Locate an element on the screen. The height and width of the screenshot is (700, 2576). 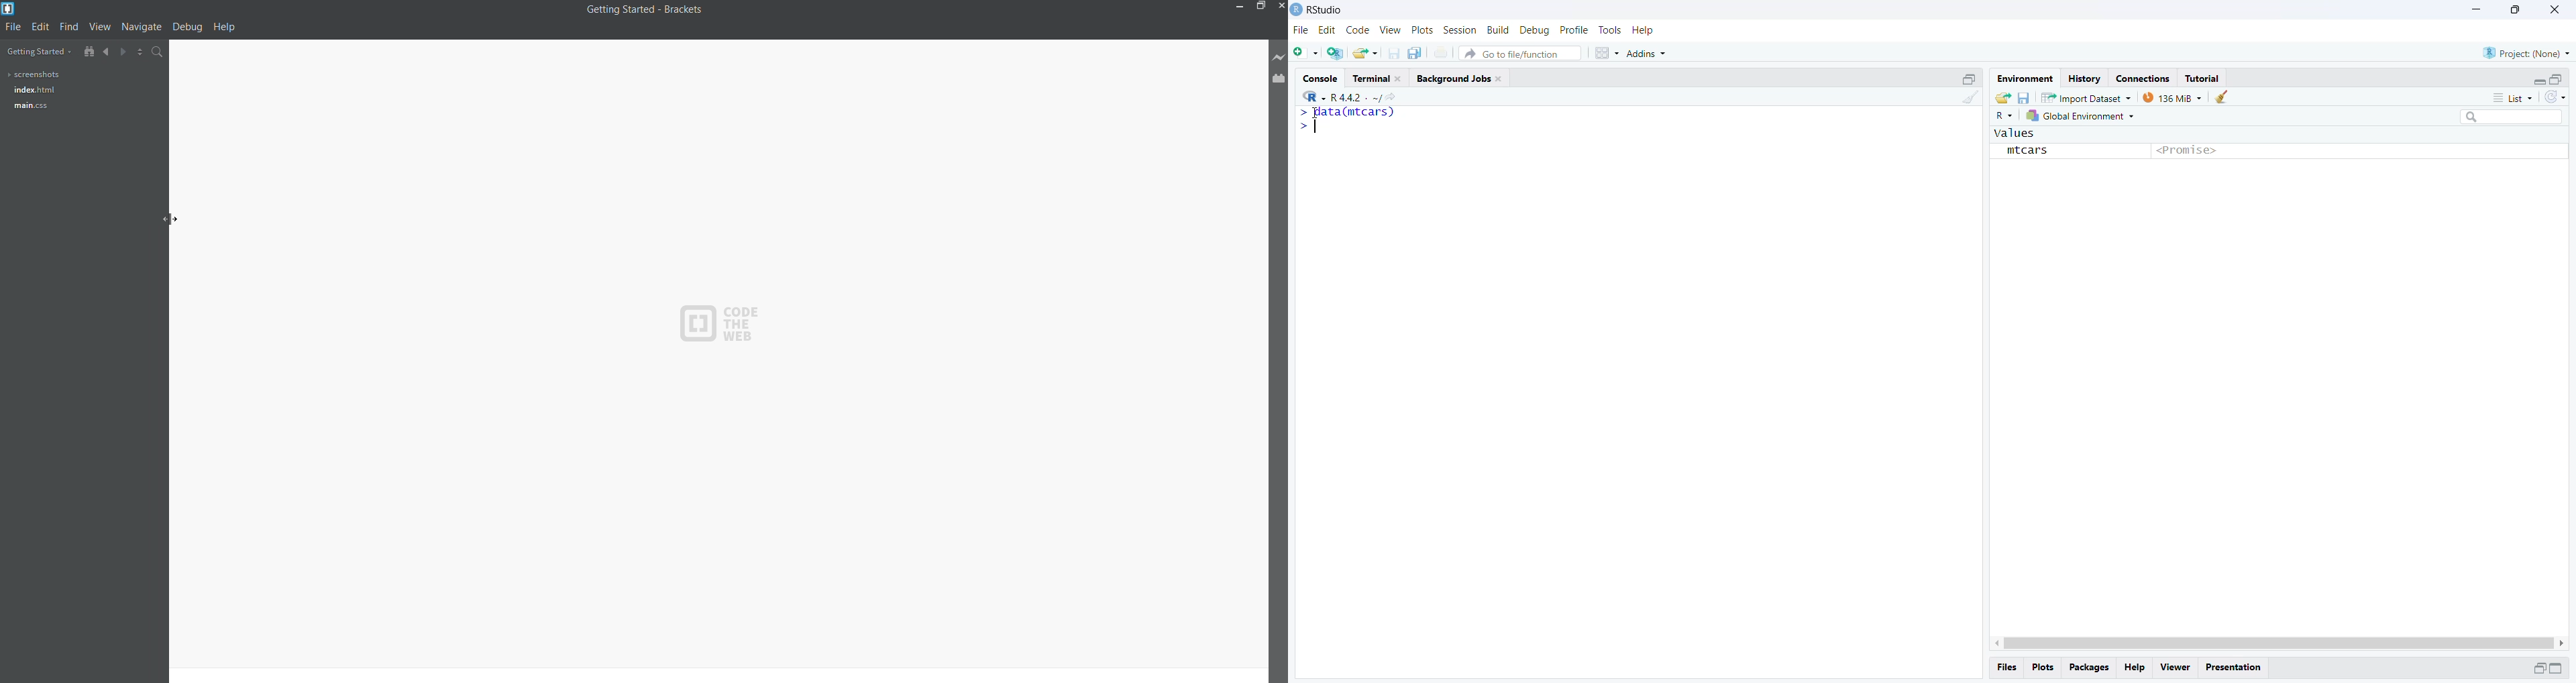
Clear console (Ctrl +L) is located at coordinates (1968, 105).